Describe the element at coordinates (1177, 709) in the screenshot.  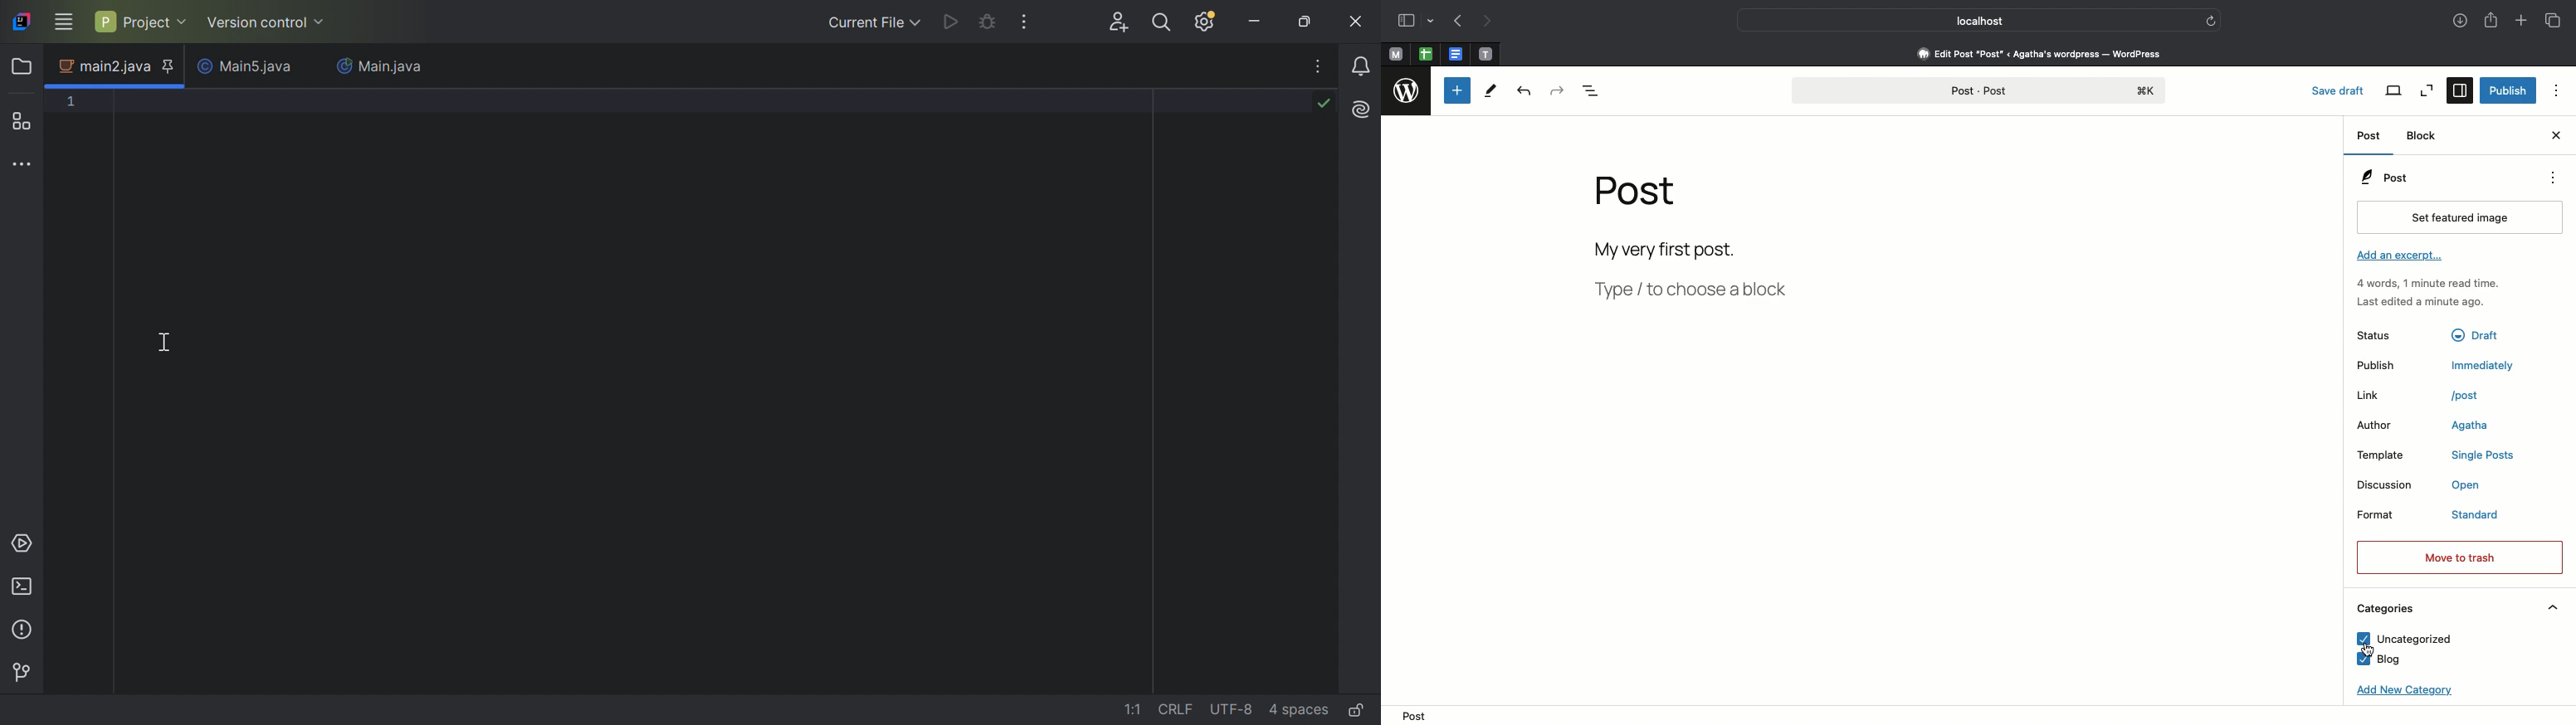
I see `line separator: \r\n` at that location.